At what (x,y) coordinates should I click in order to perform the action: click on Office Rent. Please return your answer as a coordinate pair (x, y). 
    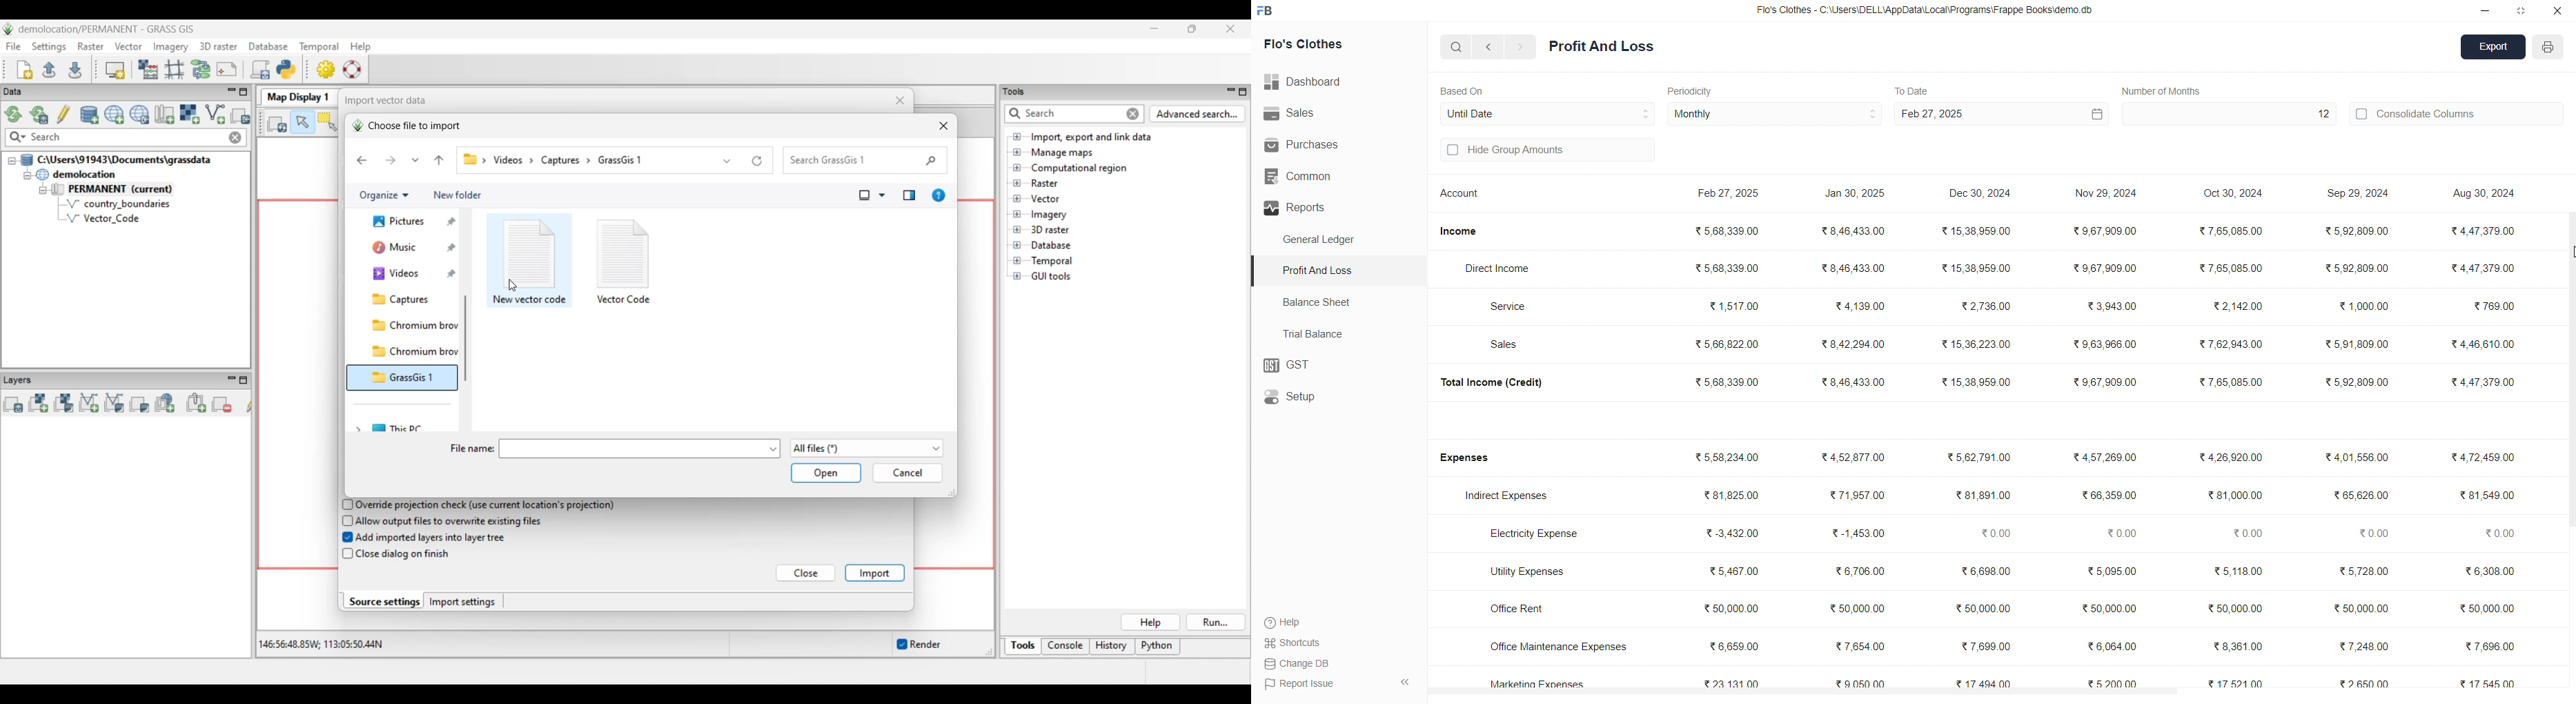
    Looking at the image, I should click on (1529, 609).